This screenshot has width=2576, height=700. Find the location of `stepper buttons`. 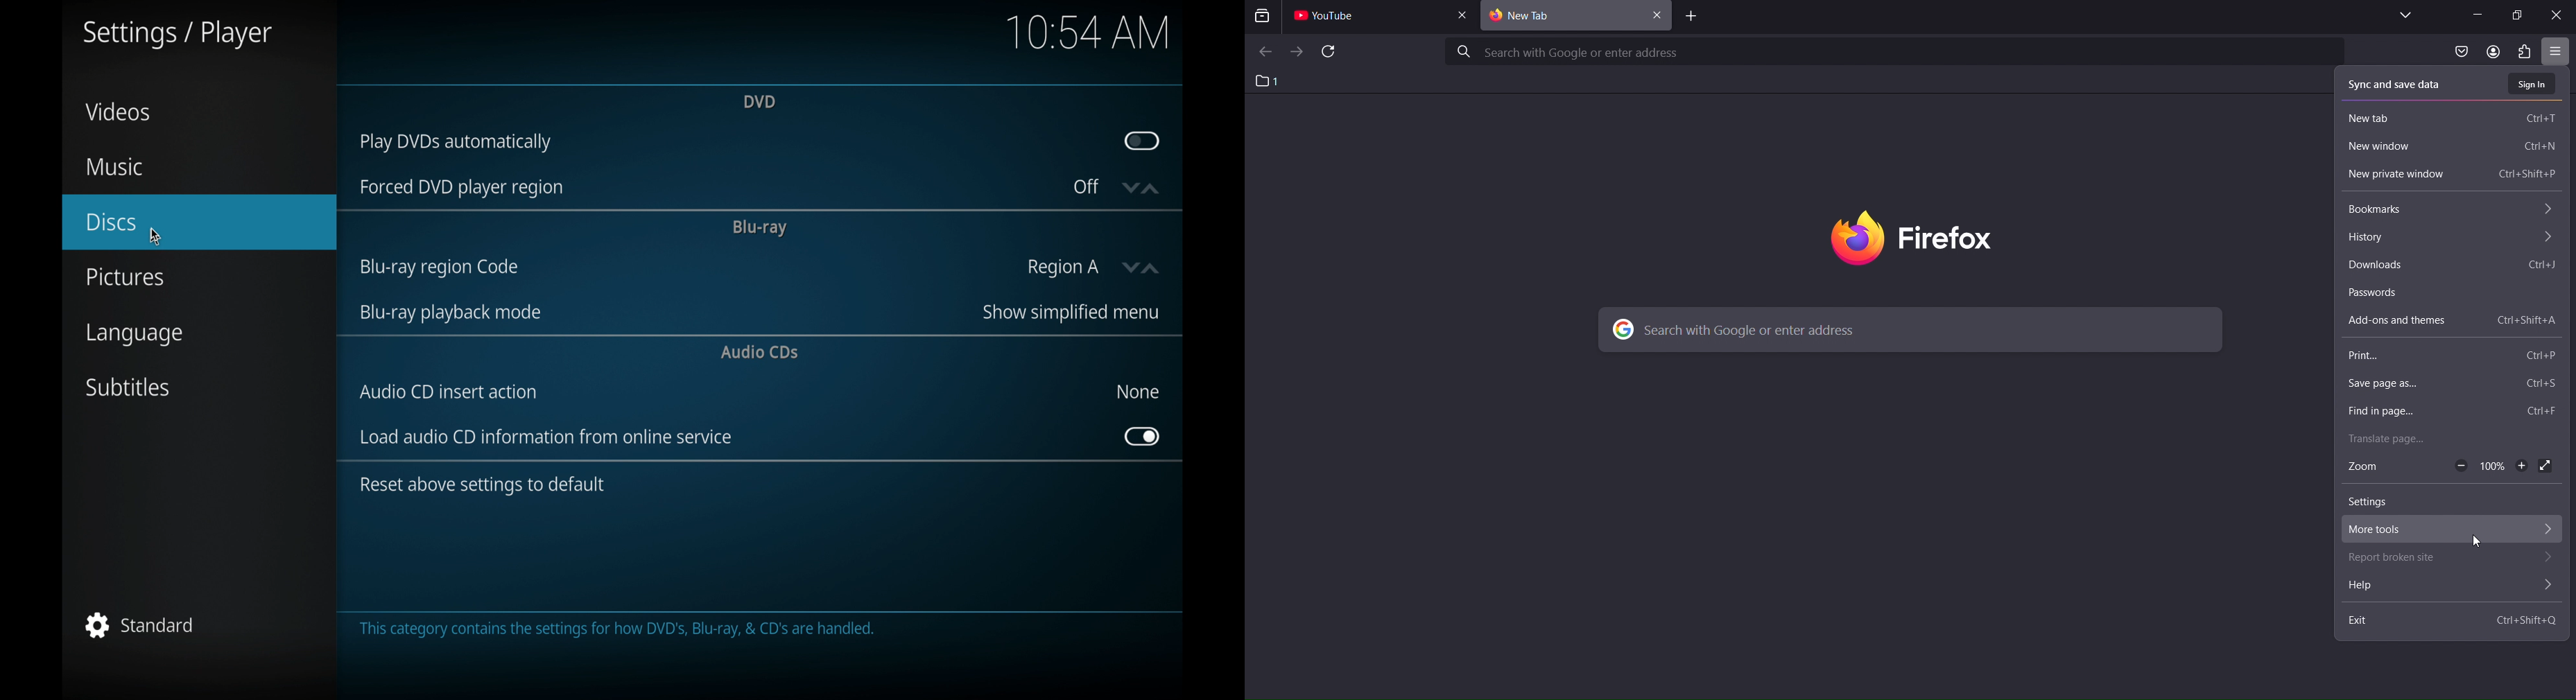

stepper buttons is located at coordinates (1143, 268).